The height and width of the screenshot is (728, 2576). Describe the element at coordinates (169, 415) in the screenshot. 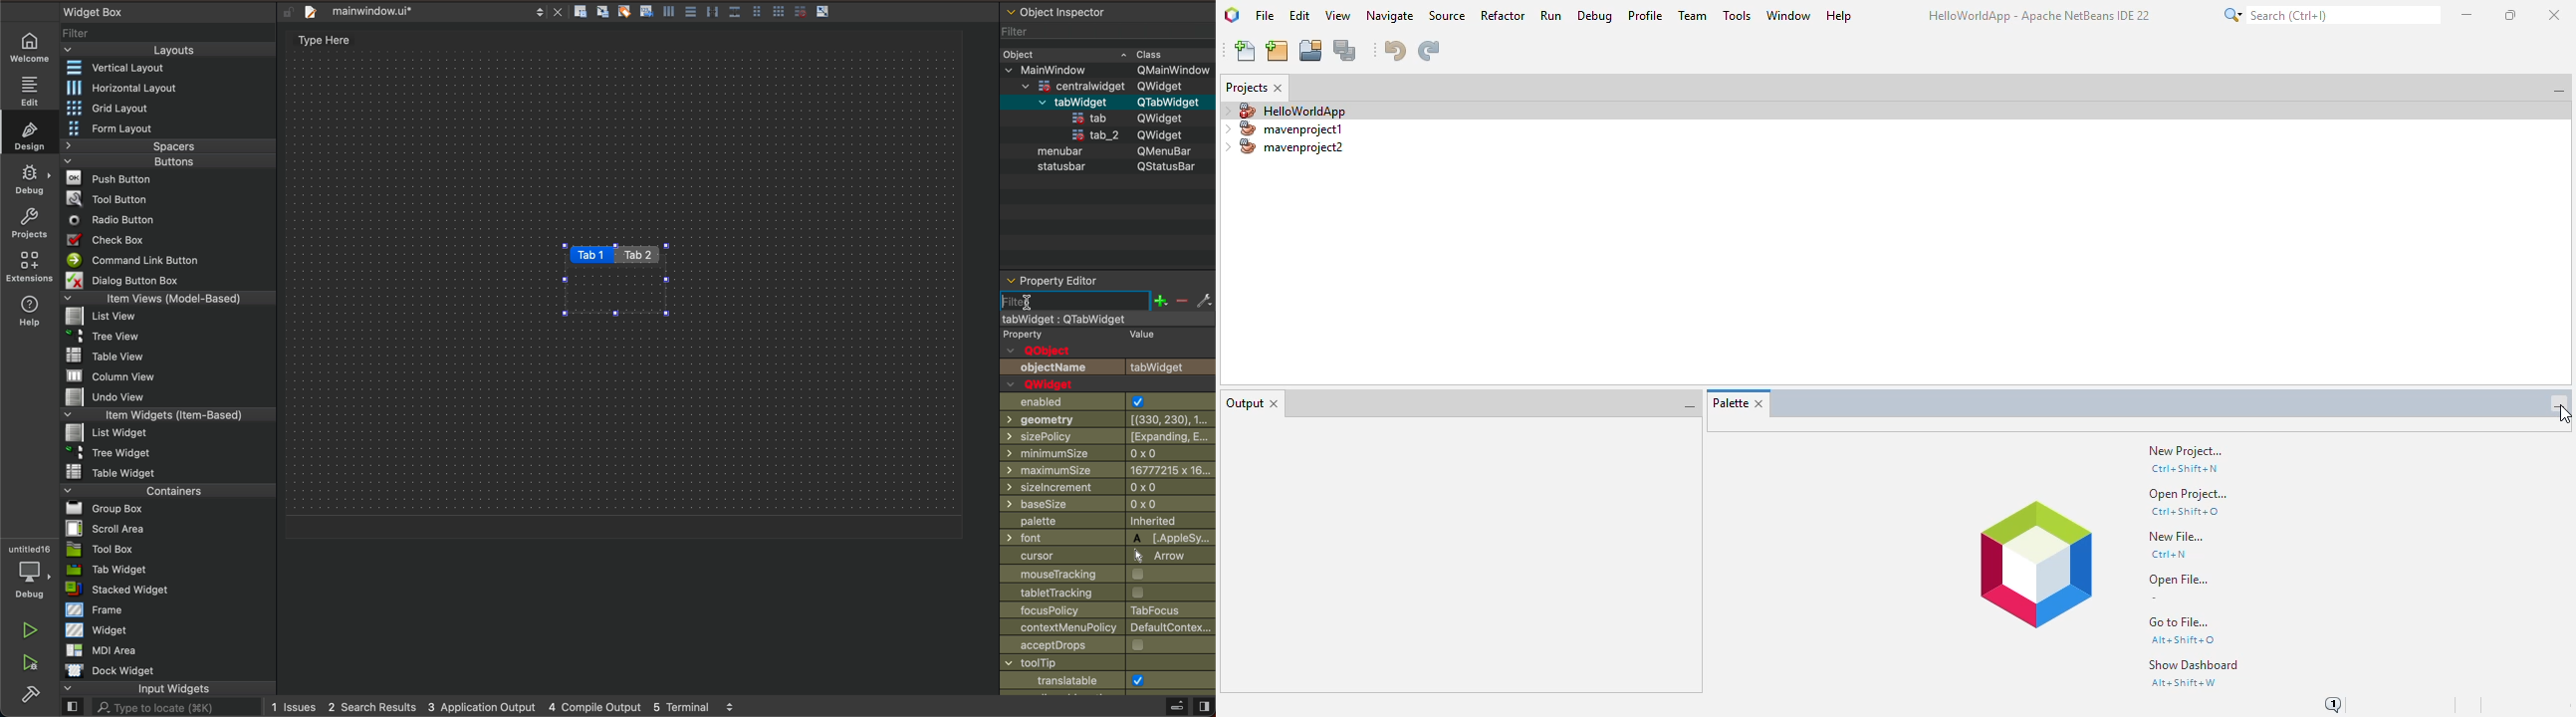

I see `Item Widgets (Item-Based)` at that location.